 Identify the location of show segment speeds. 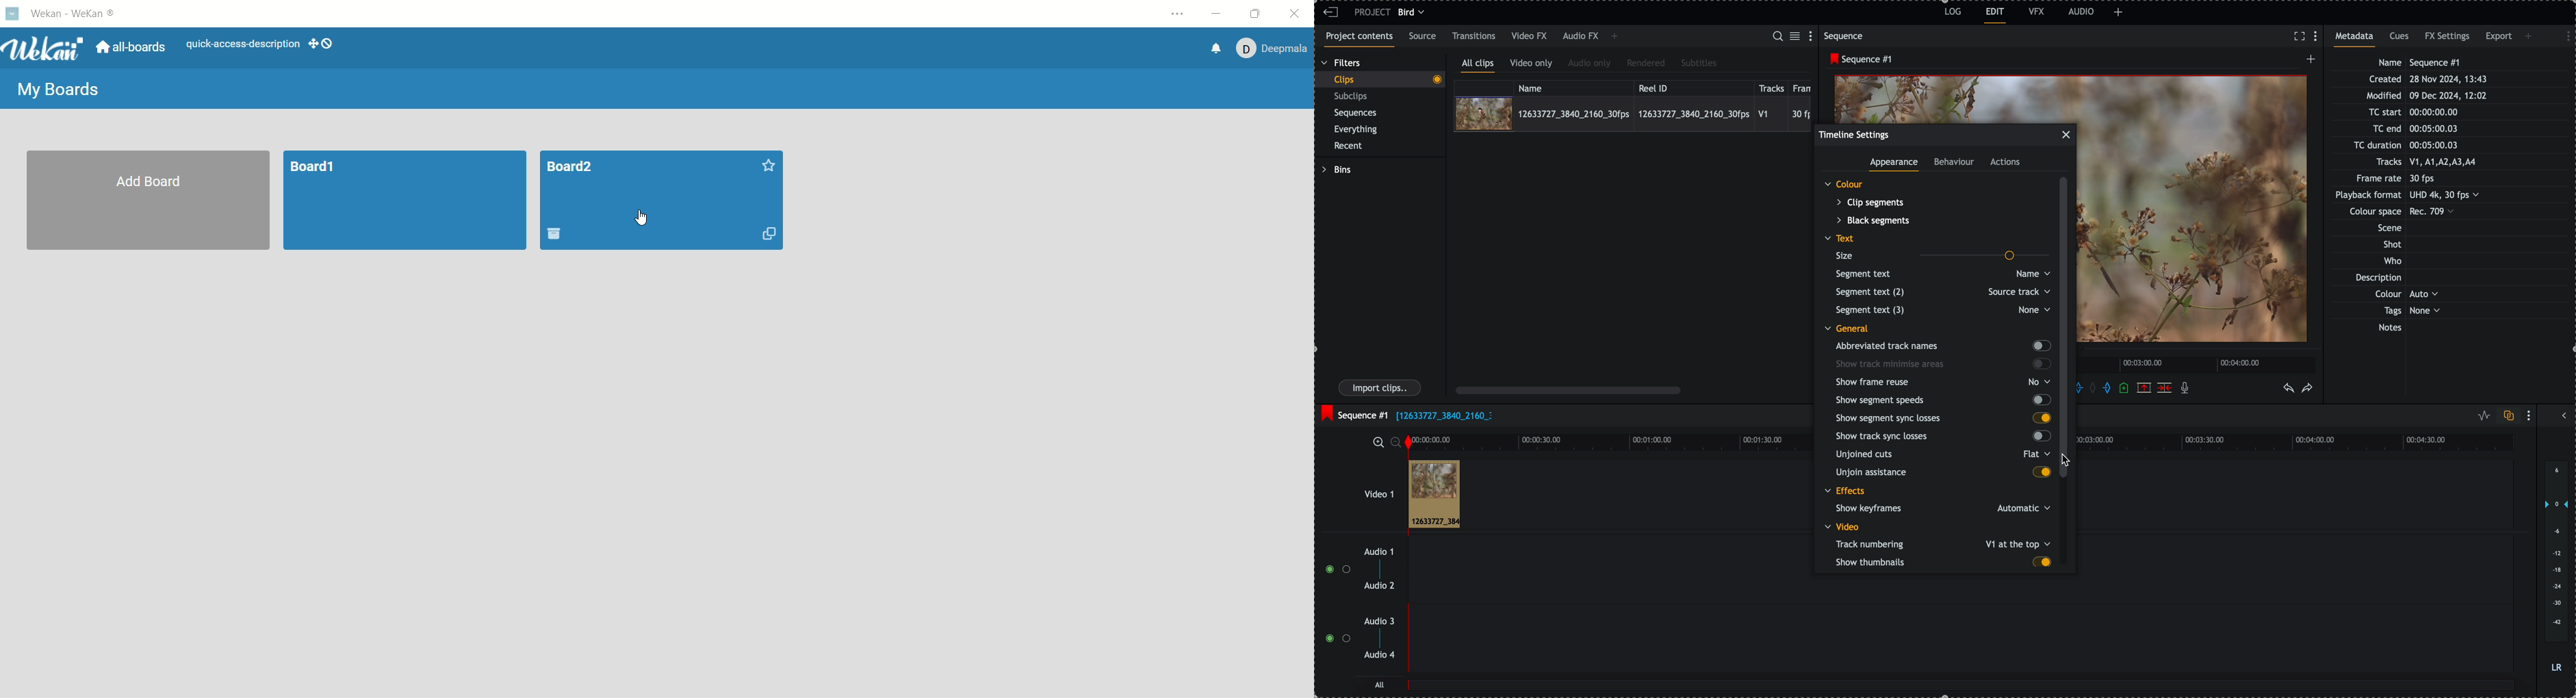
(1943, 401).